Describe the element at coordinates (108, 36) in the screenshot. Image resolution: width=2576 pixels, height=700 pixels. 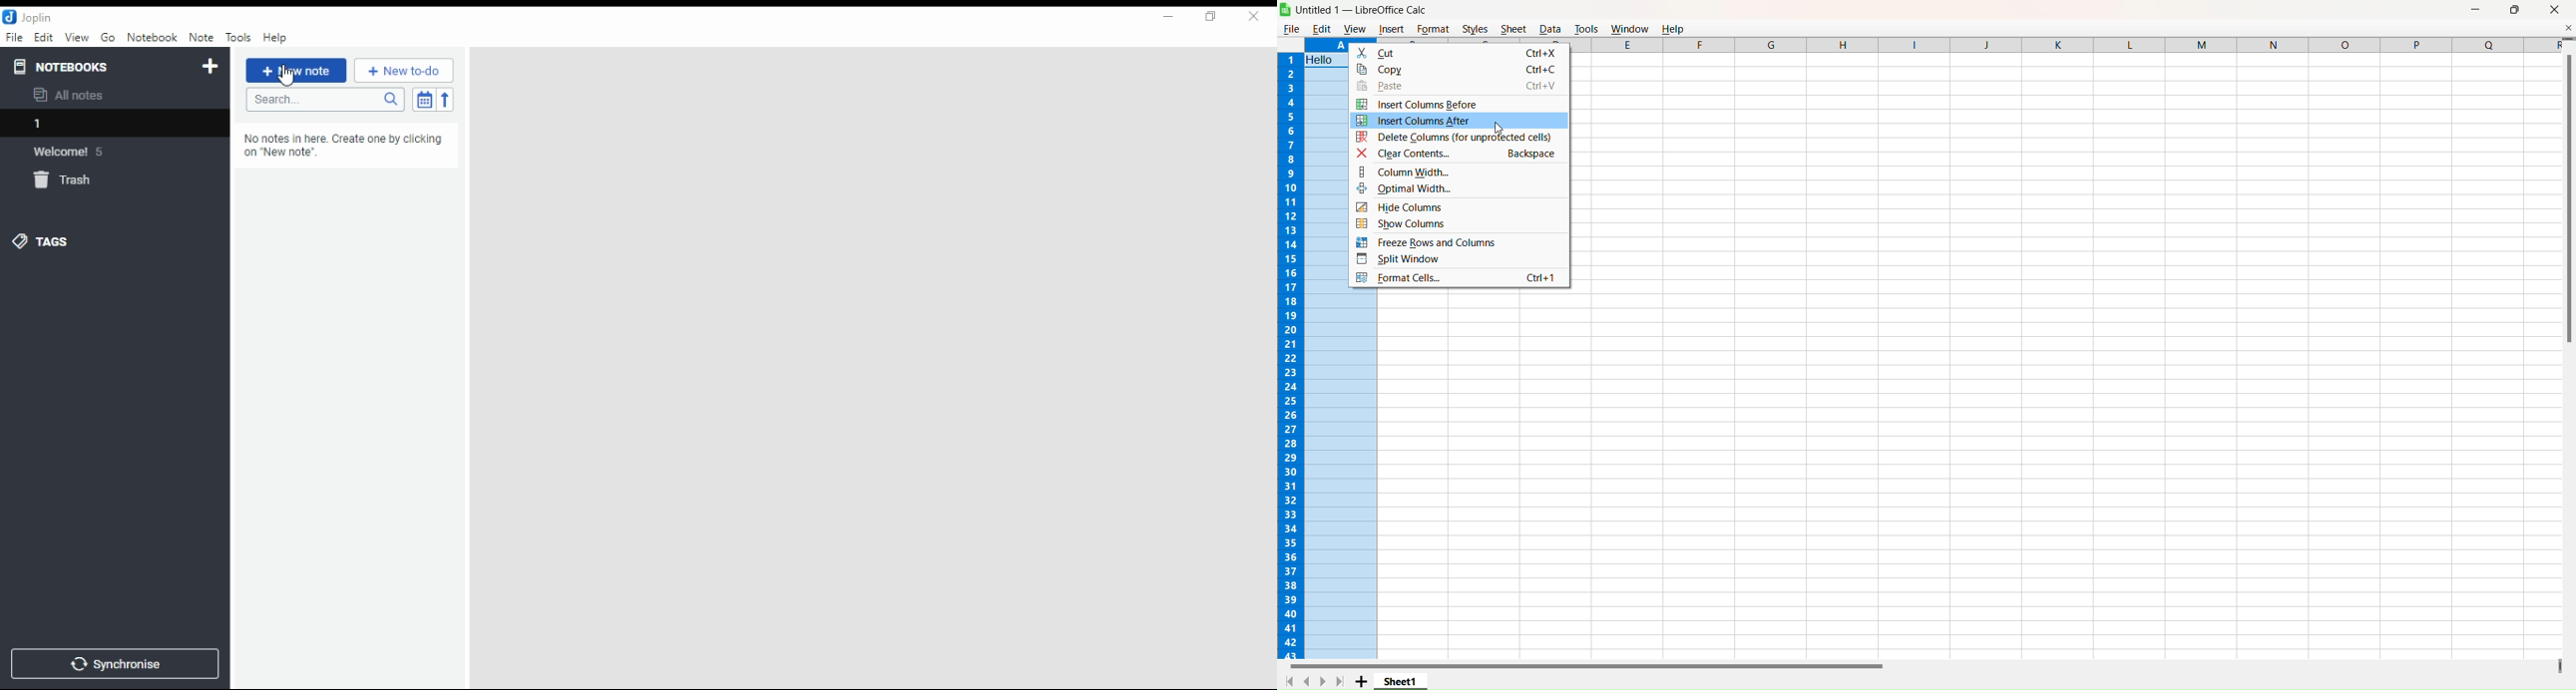
I see `Go` at that location.